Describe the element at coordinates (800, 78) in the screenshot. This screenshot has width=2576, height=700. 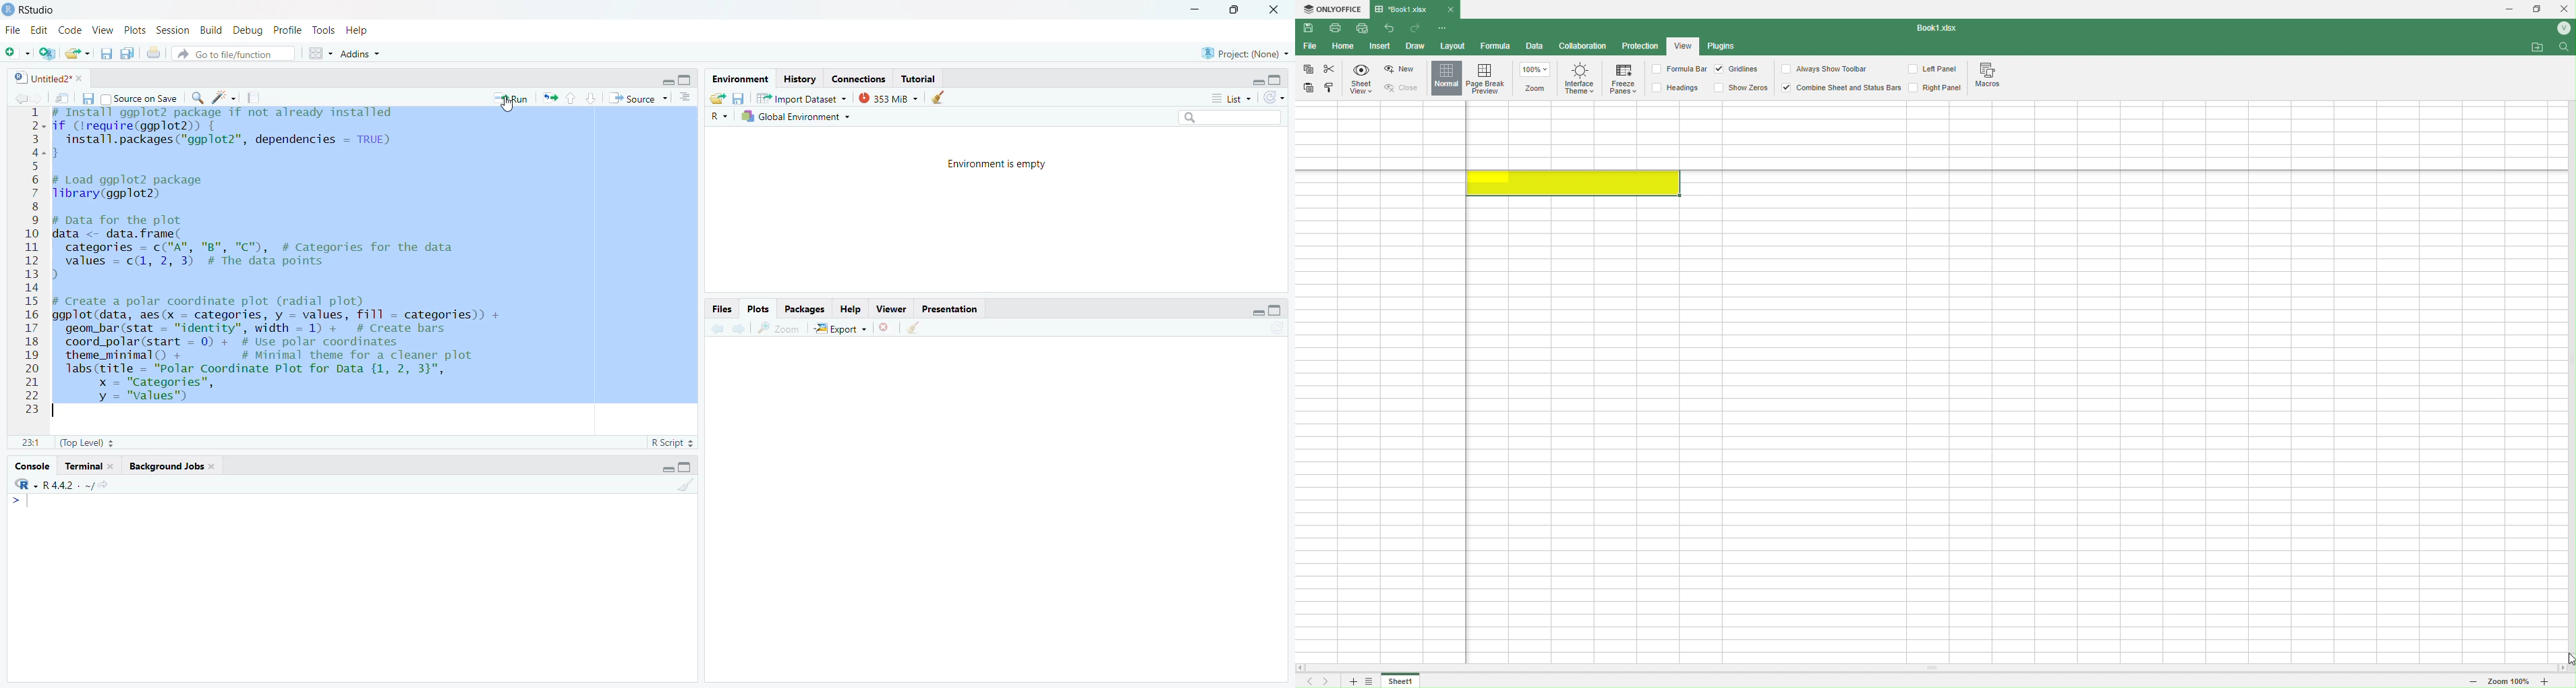
I see `history` at that location.